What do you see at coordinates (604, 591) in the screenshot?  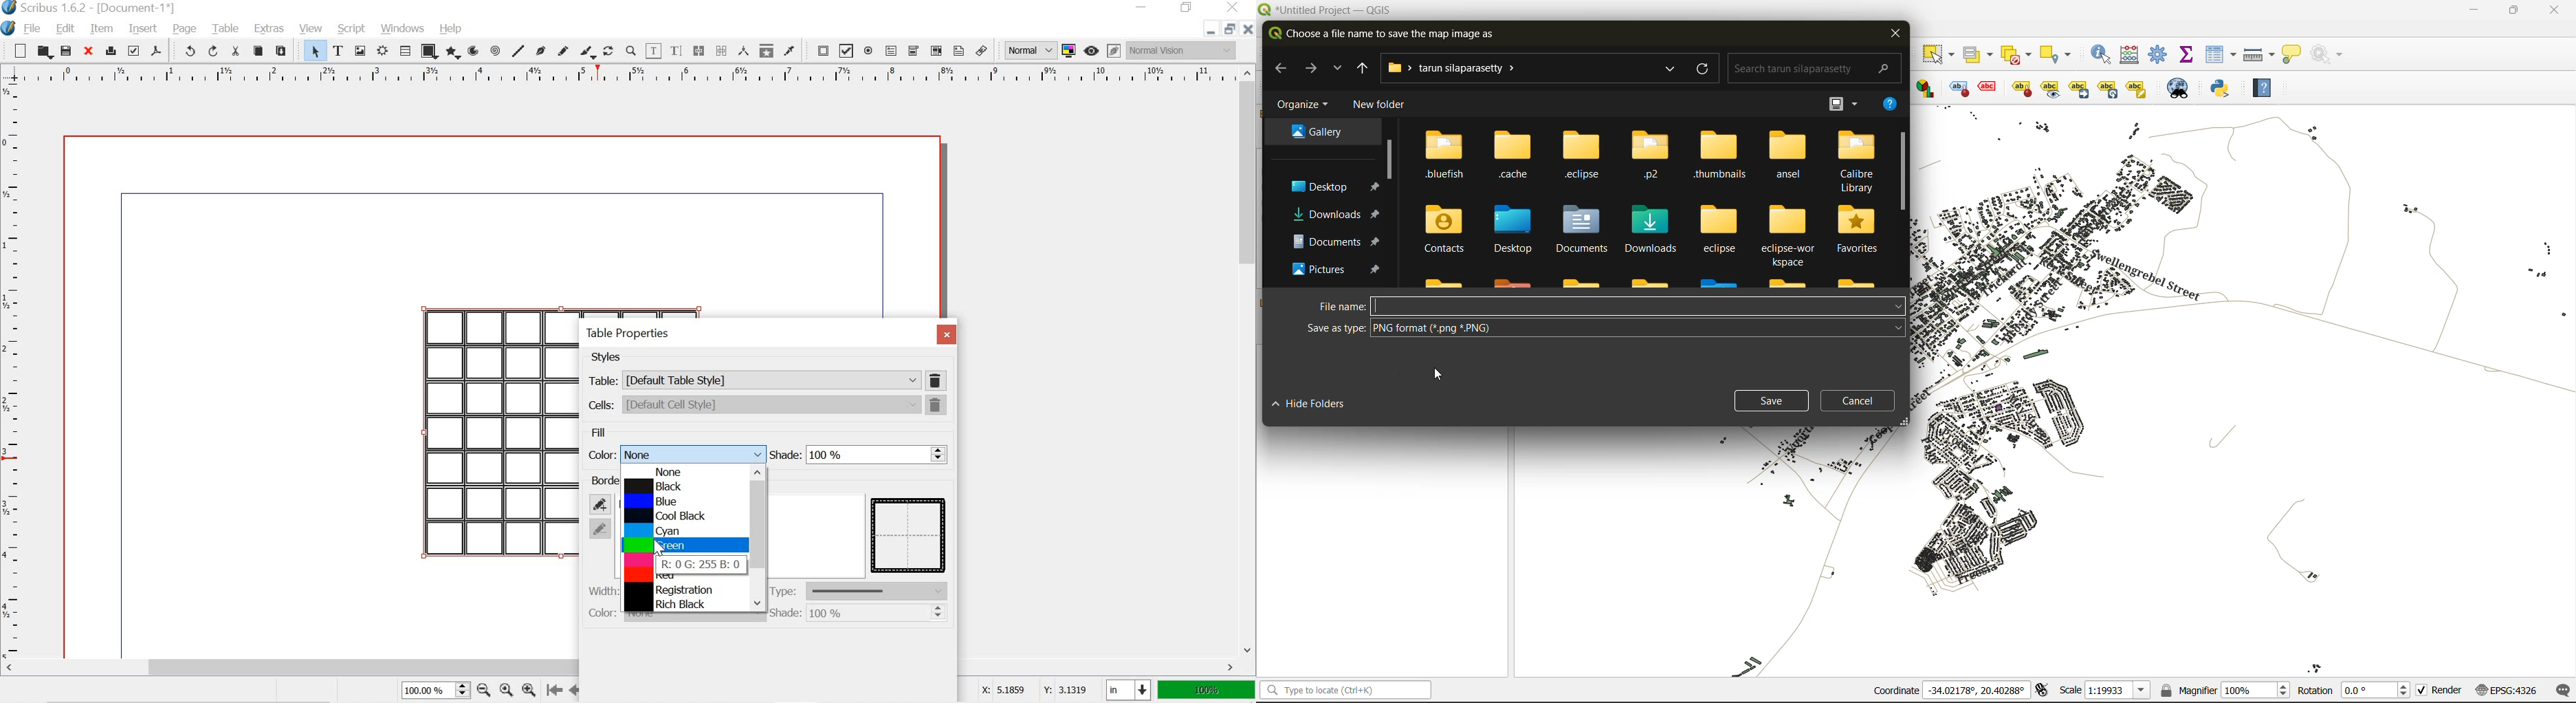 I see `width: 0.00 pt` at bounding box center [604, 591].